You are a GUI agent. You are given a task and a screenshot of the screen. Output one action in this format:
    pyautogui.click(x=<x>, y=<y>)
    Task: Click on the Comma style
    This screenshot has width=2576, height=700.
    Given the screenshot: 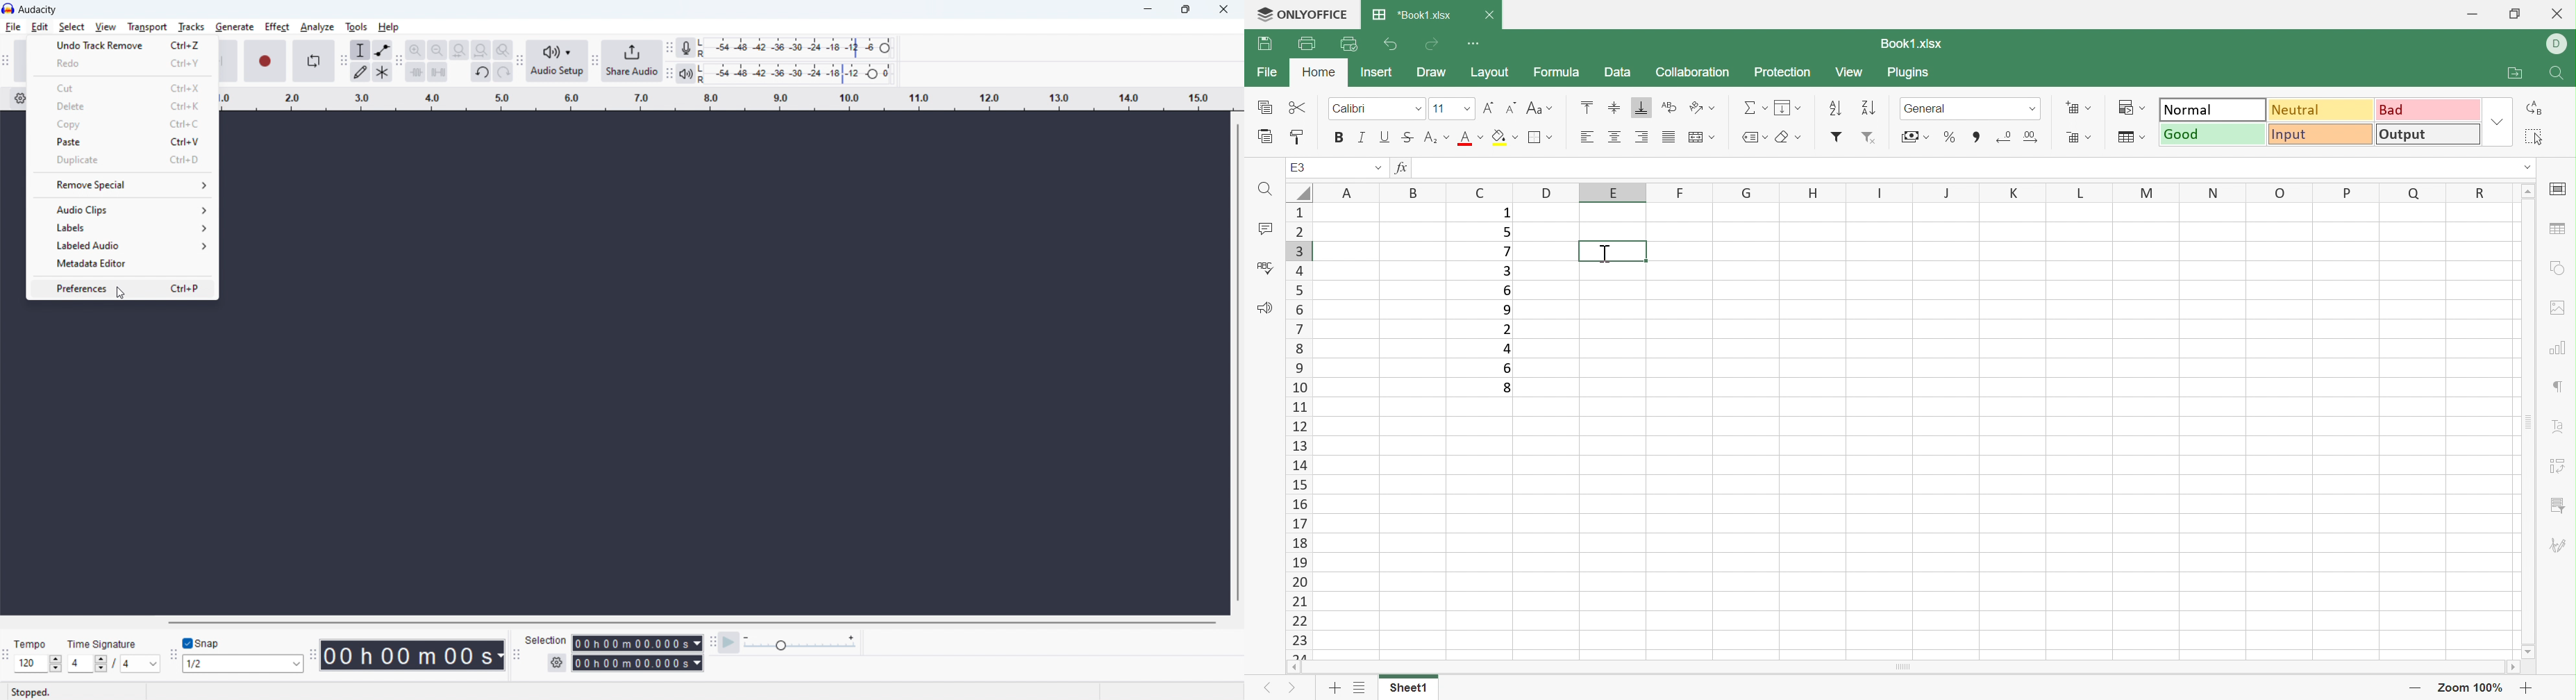 What is the action you would take?
    pyautogui.click(x=1977, y=138)
    